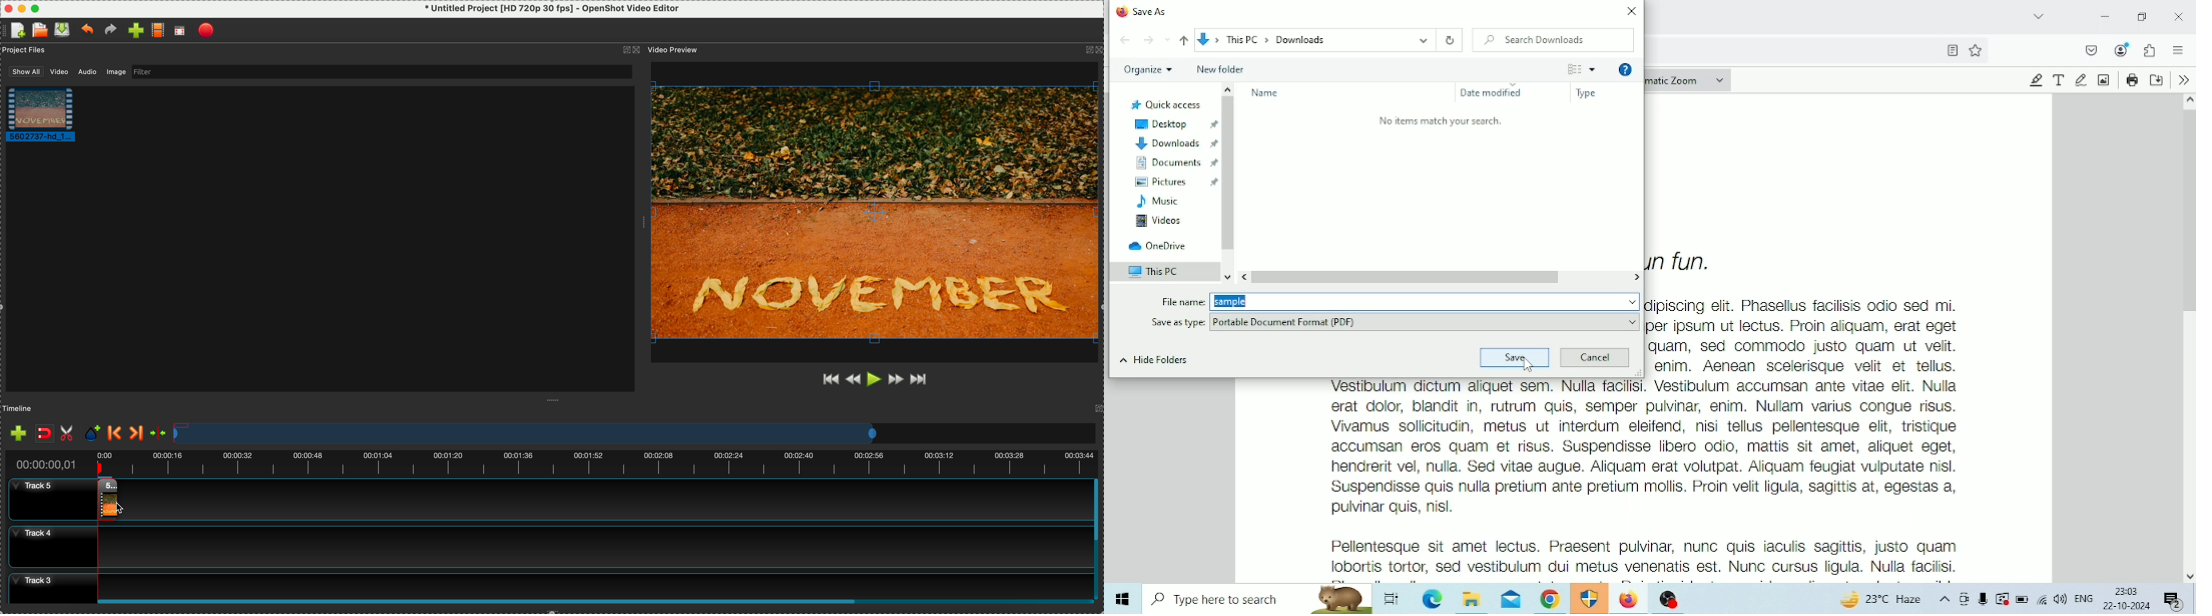  What do you see at coordinates (1158, 271) in the screenshot?
I see `This PC` at bounding box center [1158, 271].